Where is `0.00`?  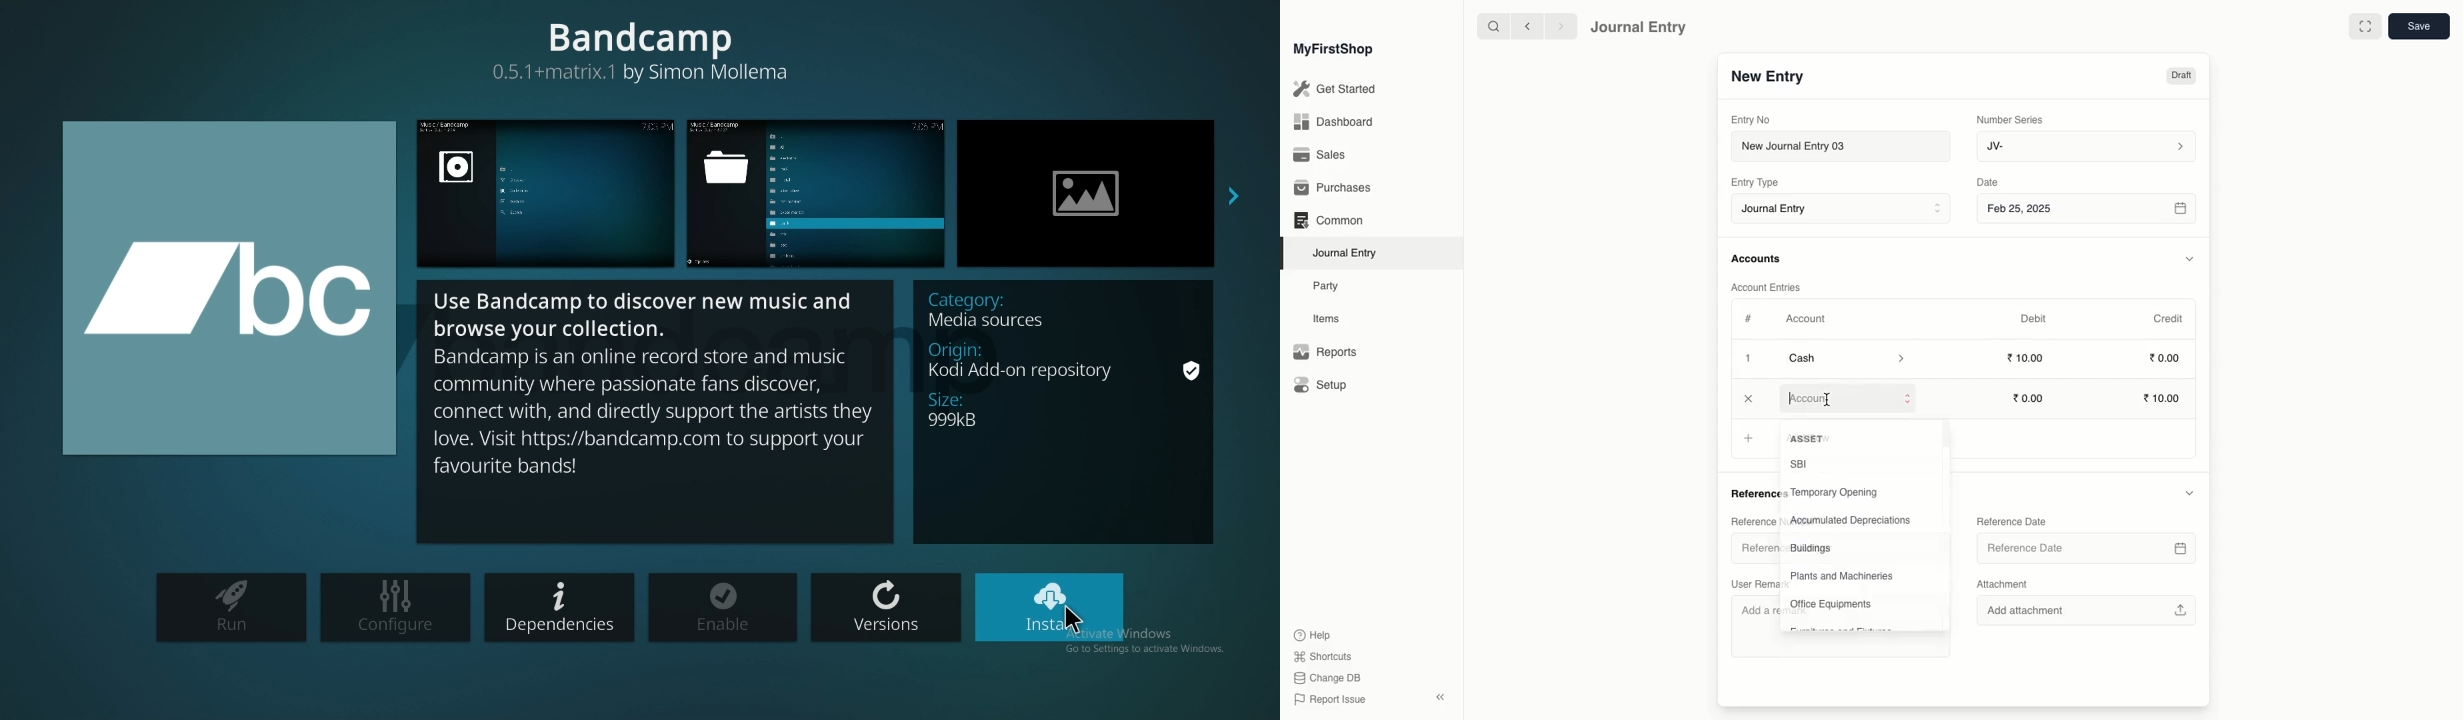 0.00 is located at coordinates (2166, 361).